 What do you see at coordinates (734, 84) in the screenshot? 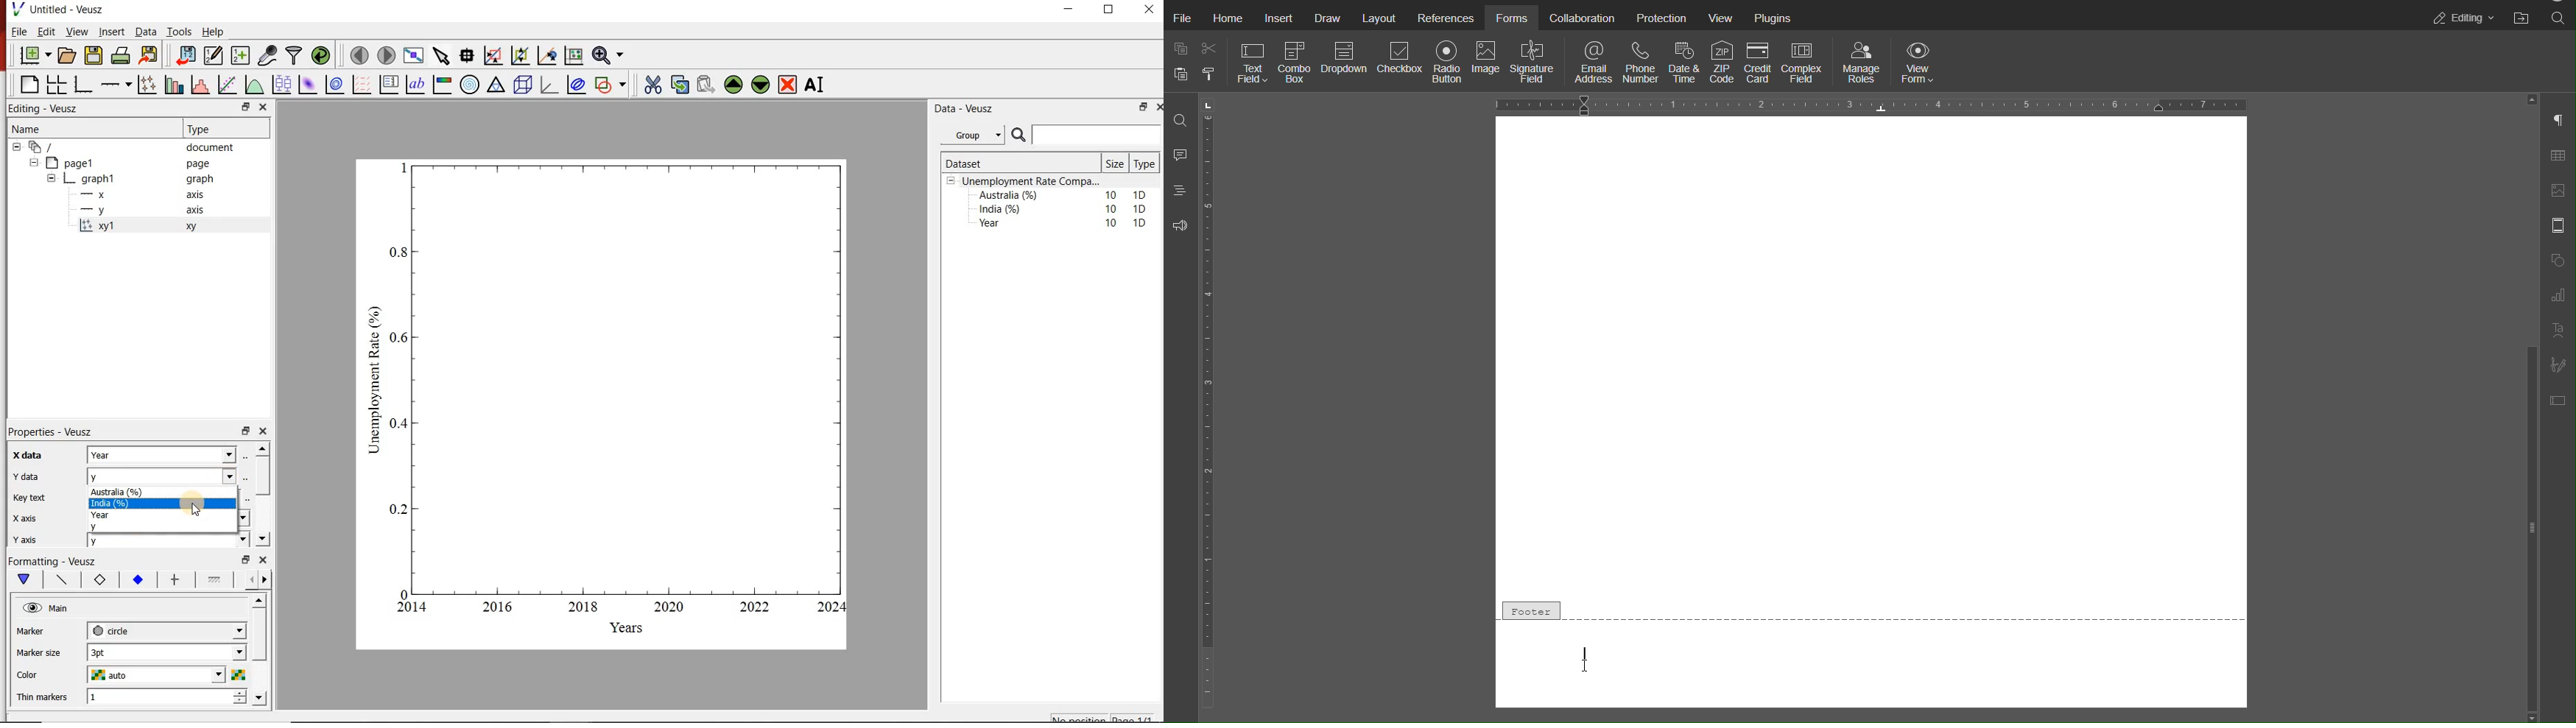
I see `move the widgets up` at bounding box center [734, 84].